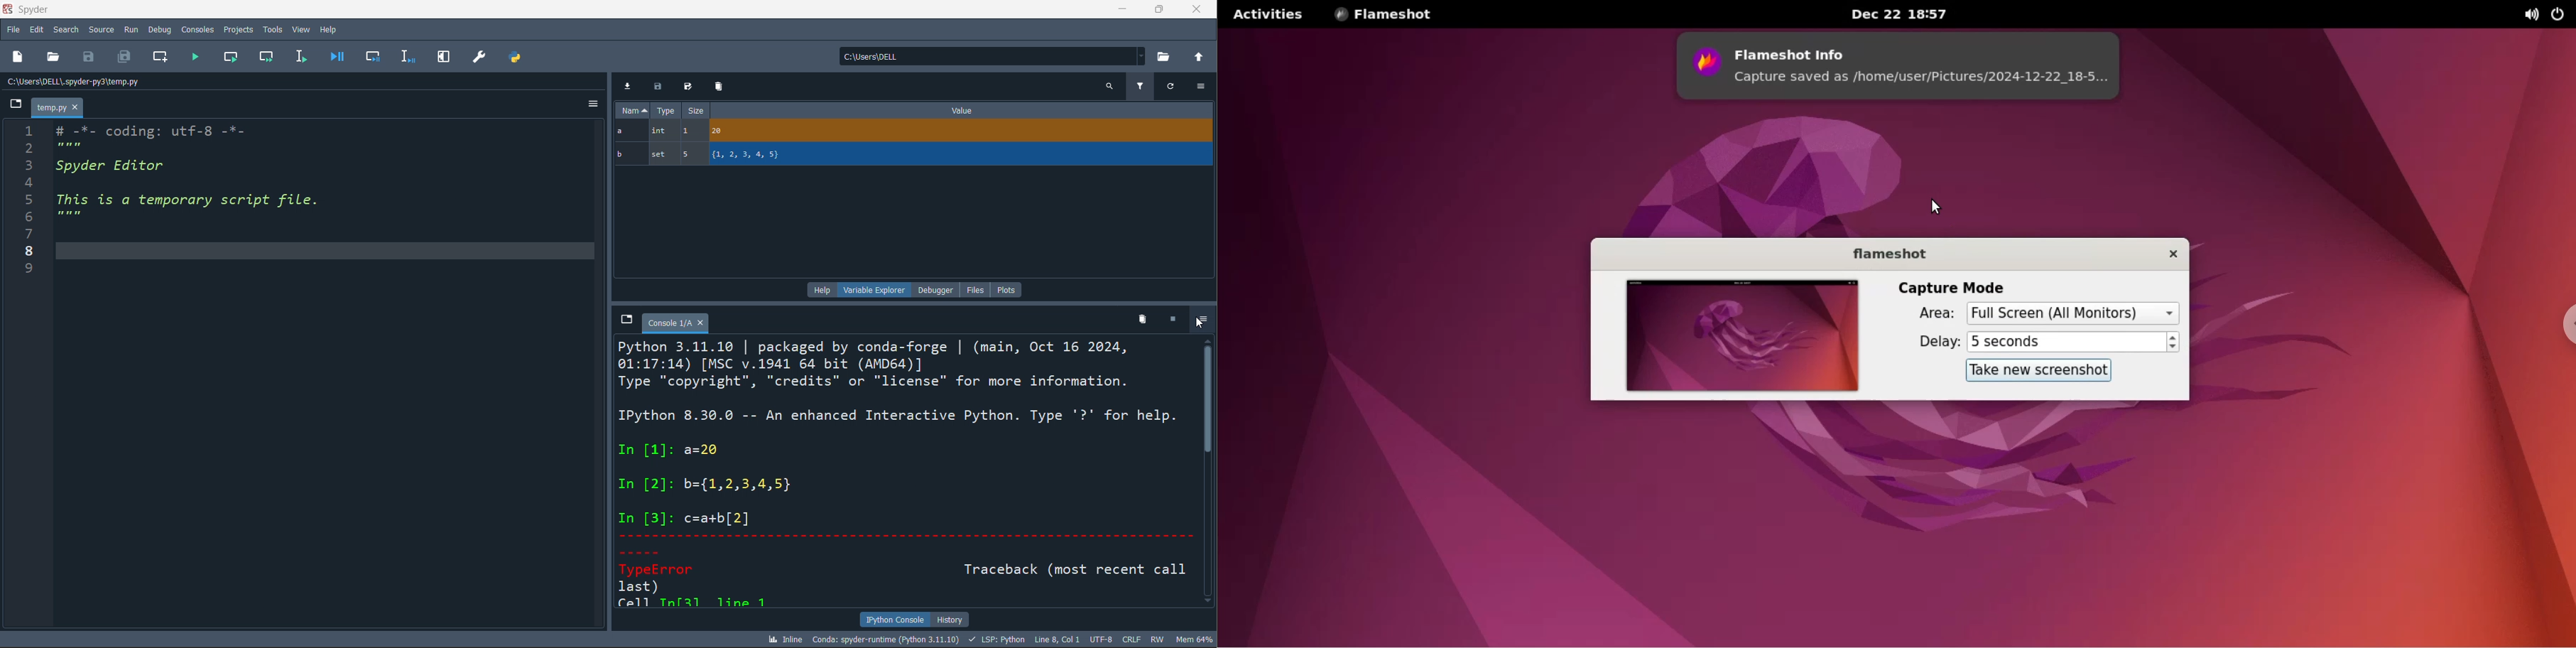 This screenshot has height=672, width=2576. What do you see at coordinates (1169, 320) in the screenshot?
I see `close kernel` at bounding box center [1169, 320].